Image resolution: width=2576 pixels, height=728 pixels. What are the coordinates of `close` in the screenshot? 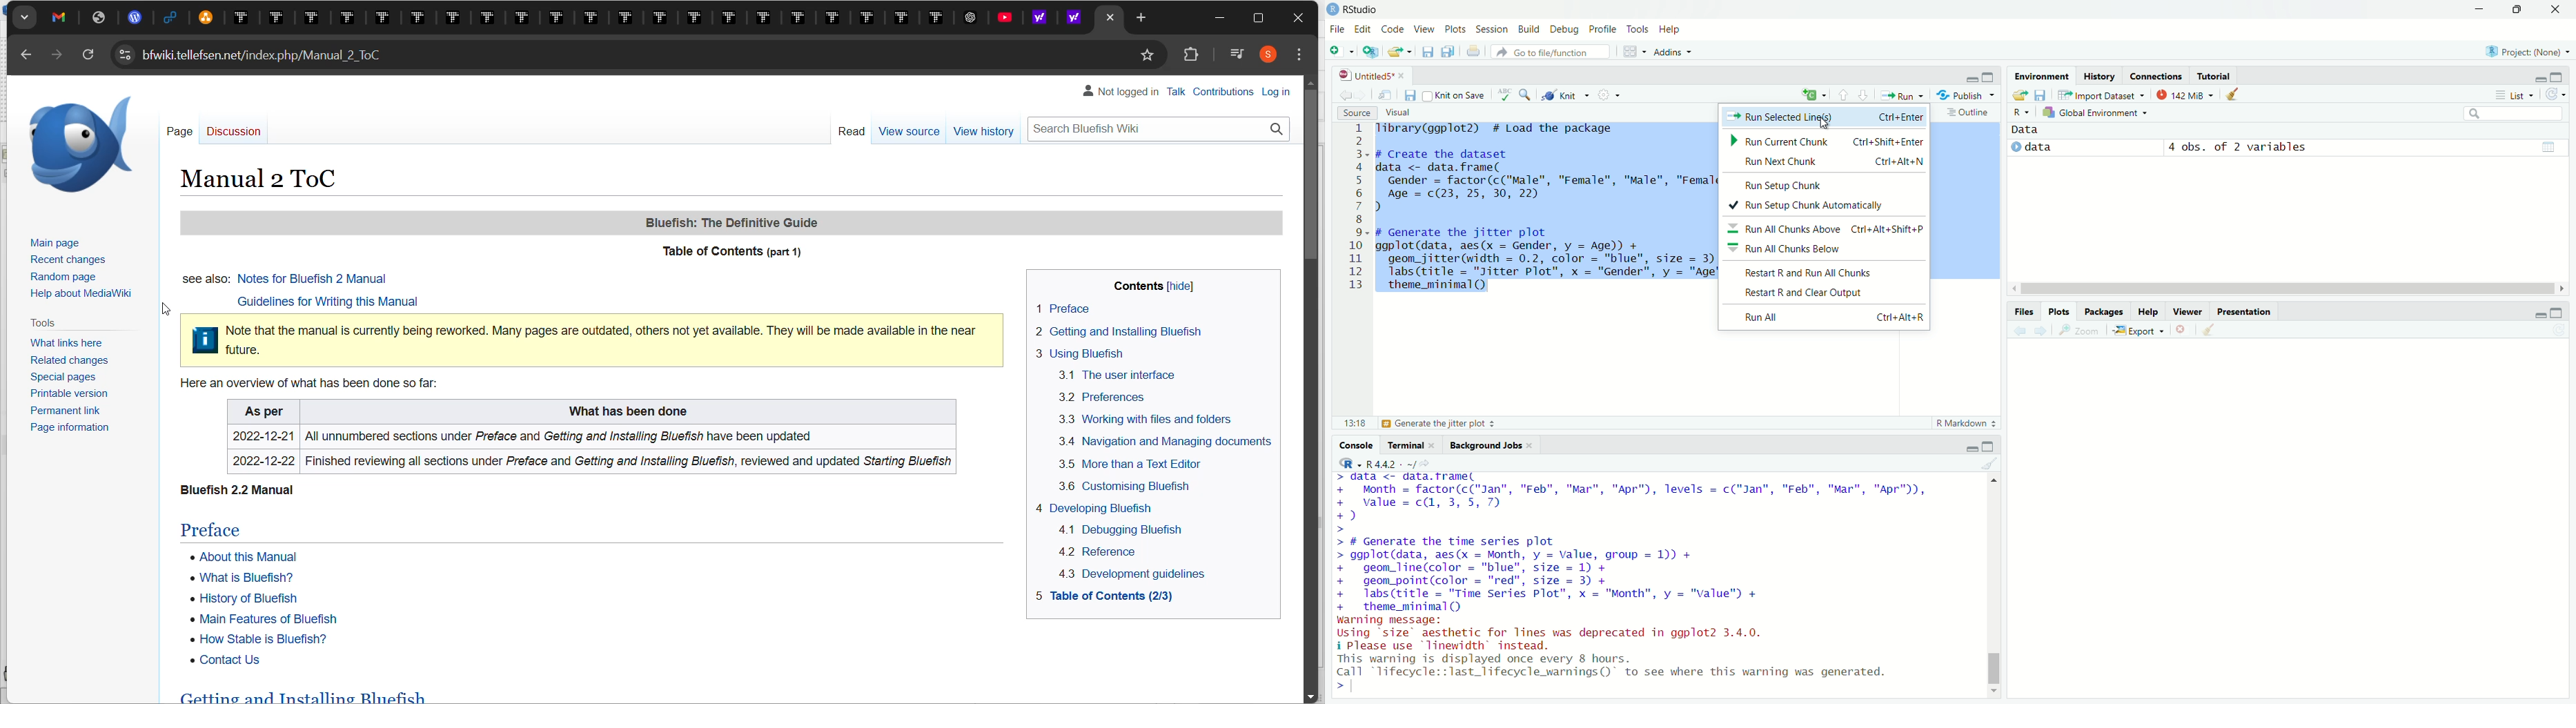 It's located at (1436, 445).